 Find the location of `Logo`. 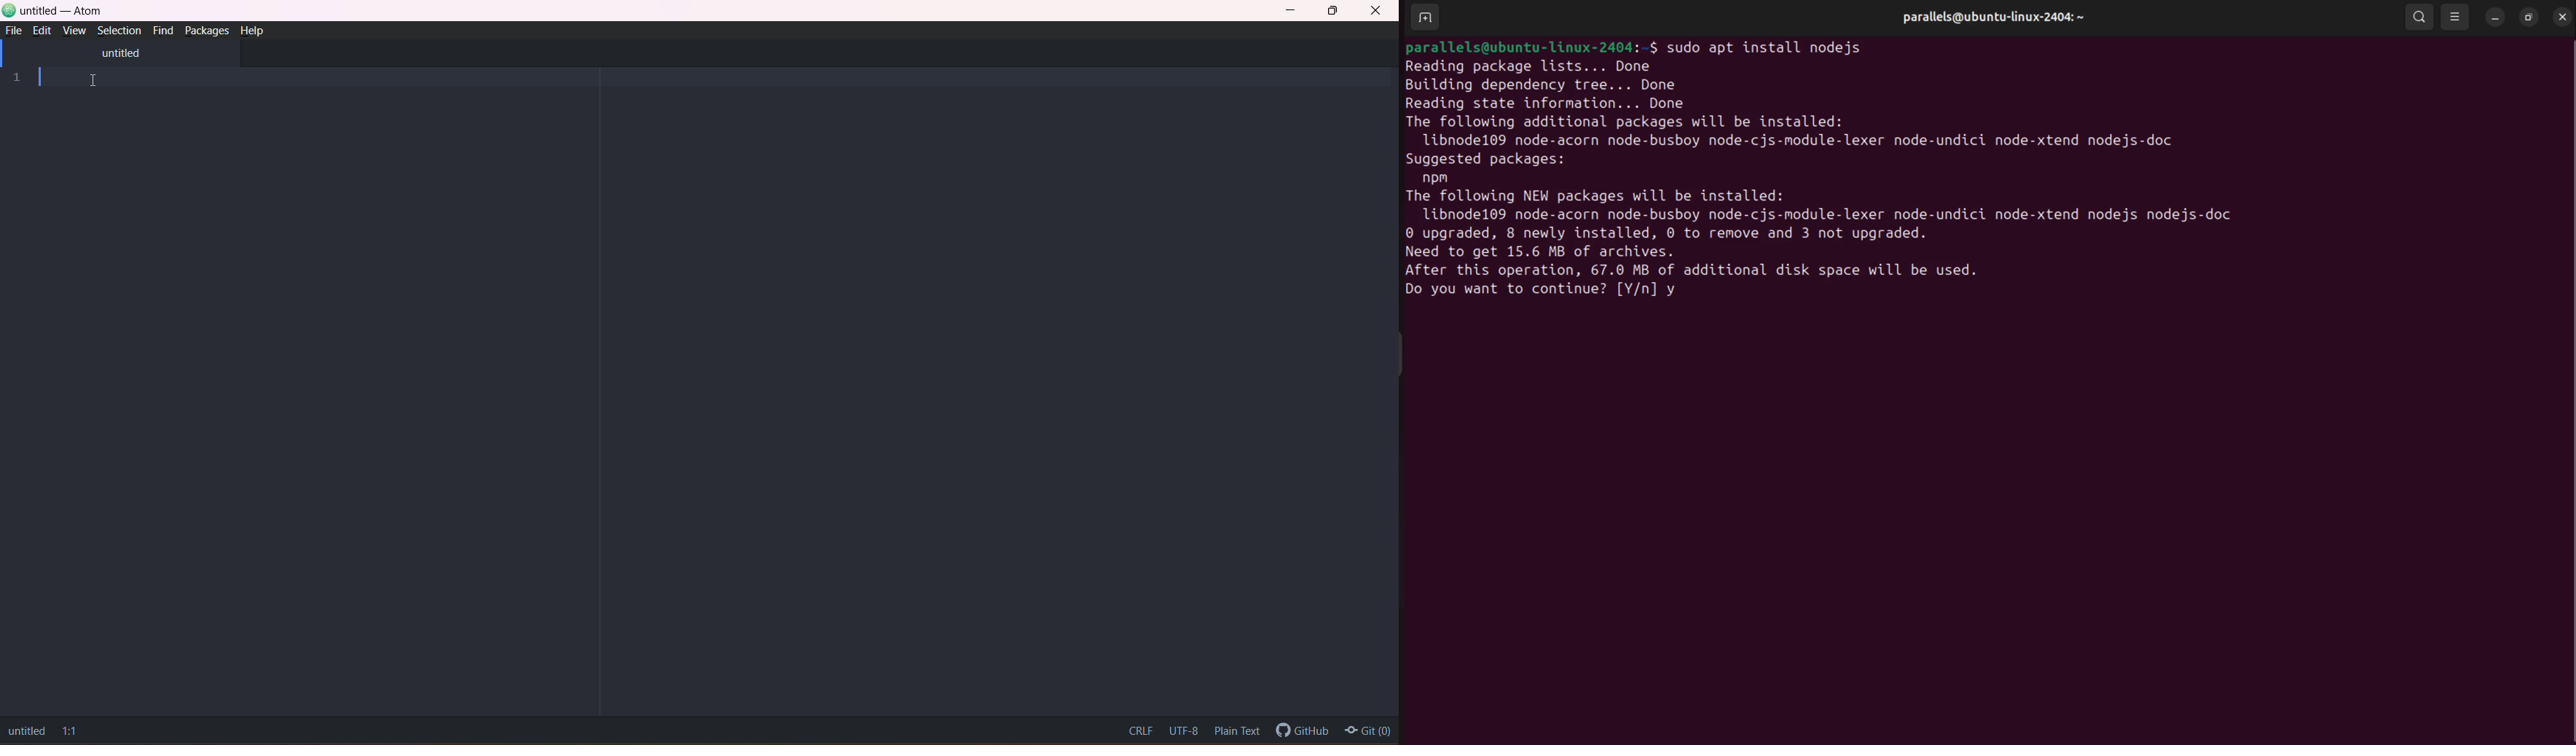

Logo is located at coordinates (9, 10).